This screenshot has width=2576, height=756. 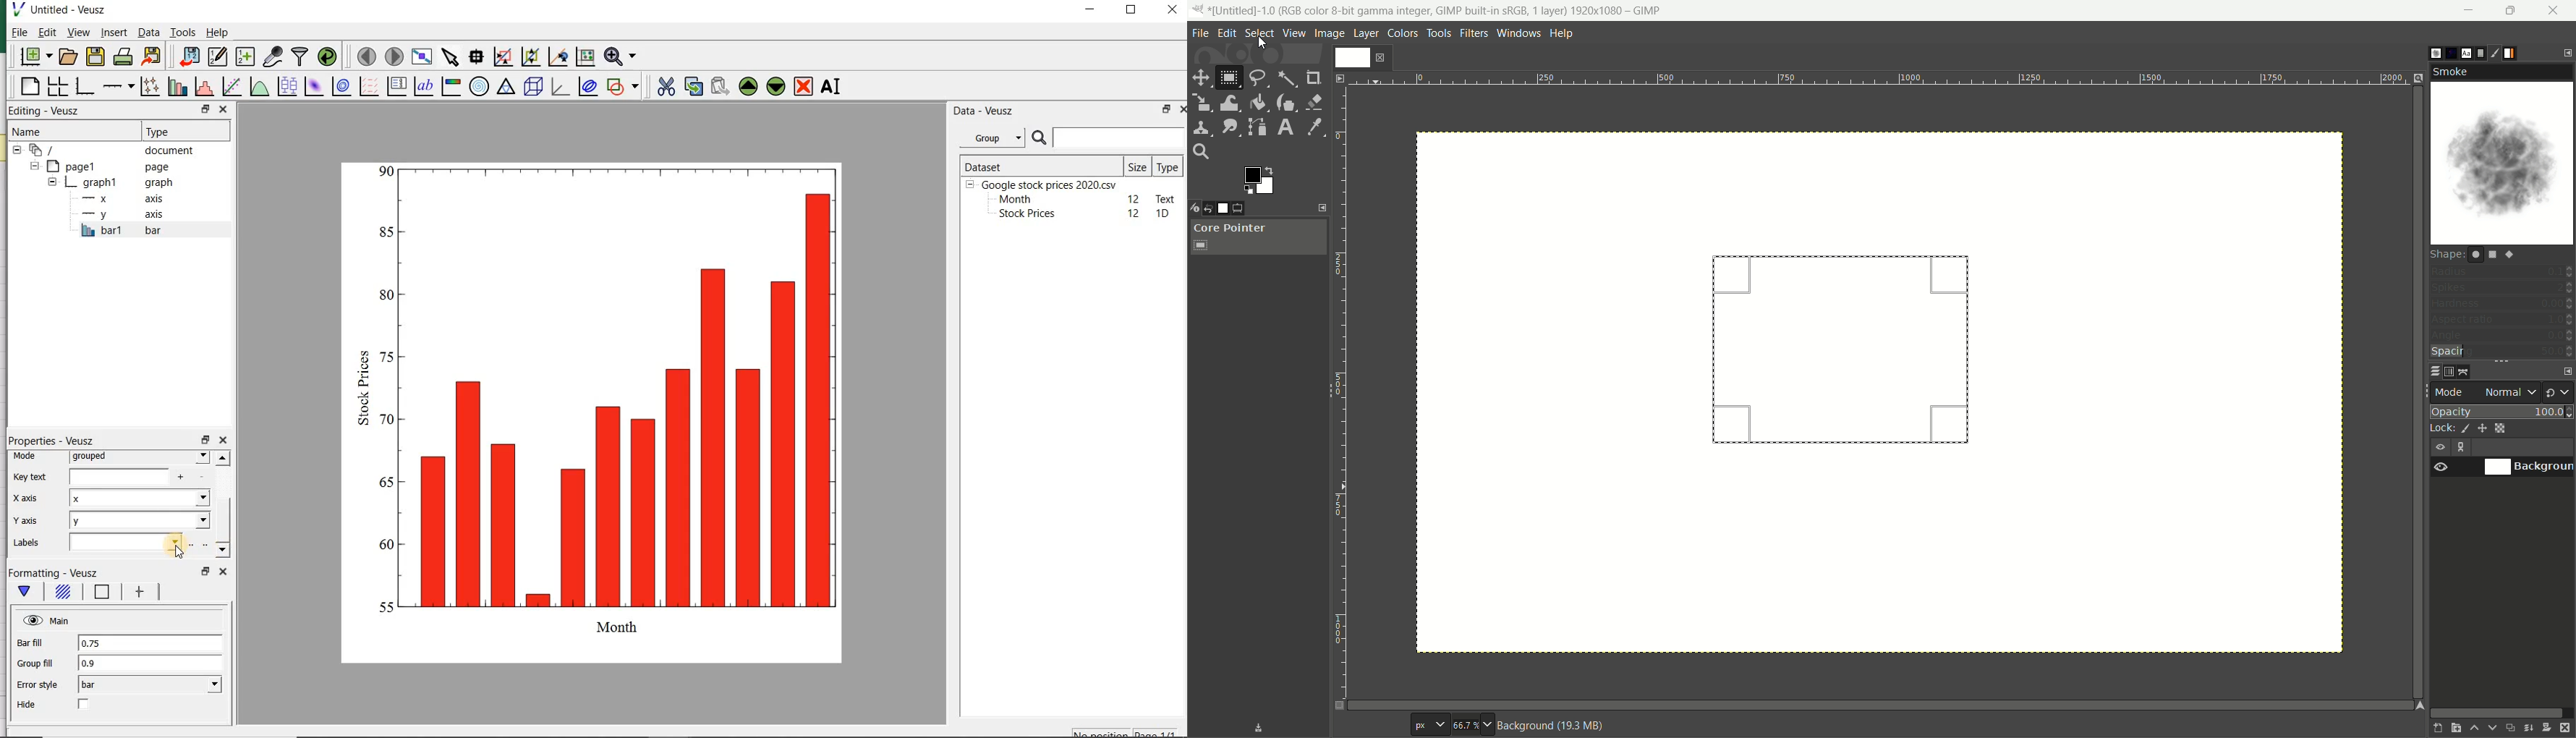 I want to click on polar graph, so click(x=478, y=86).